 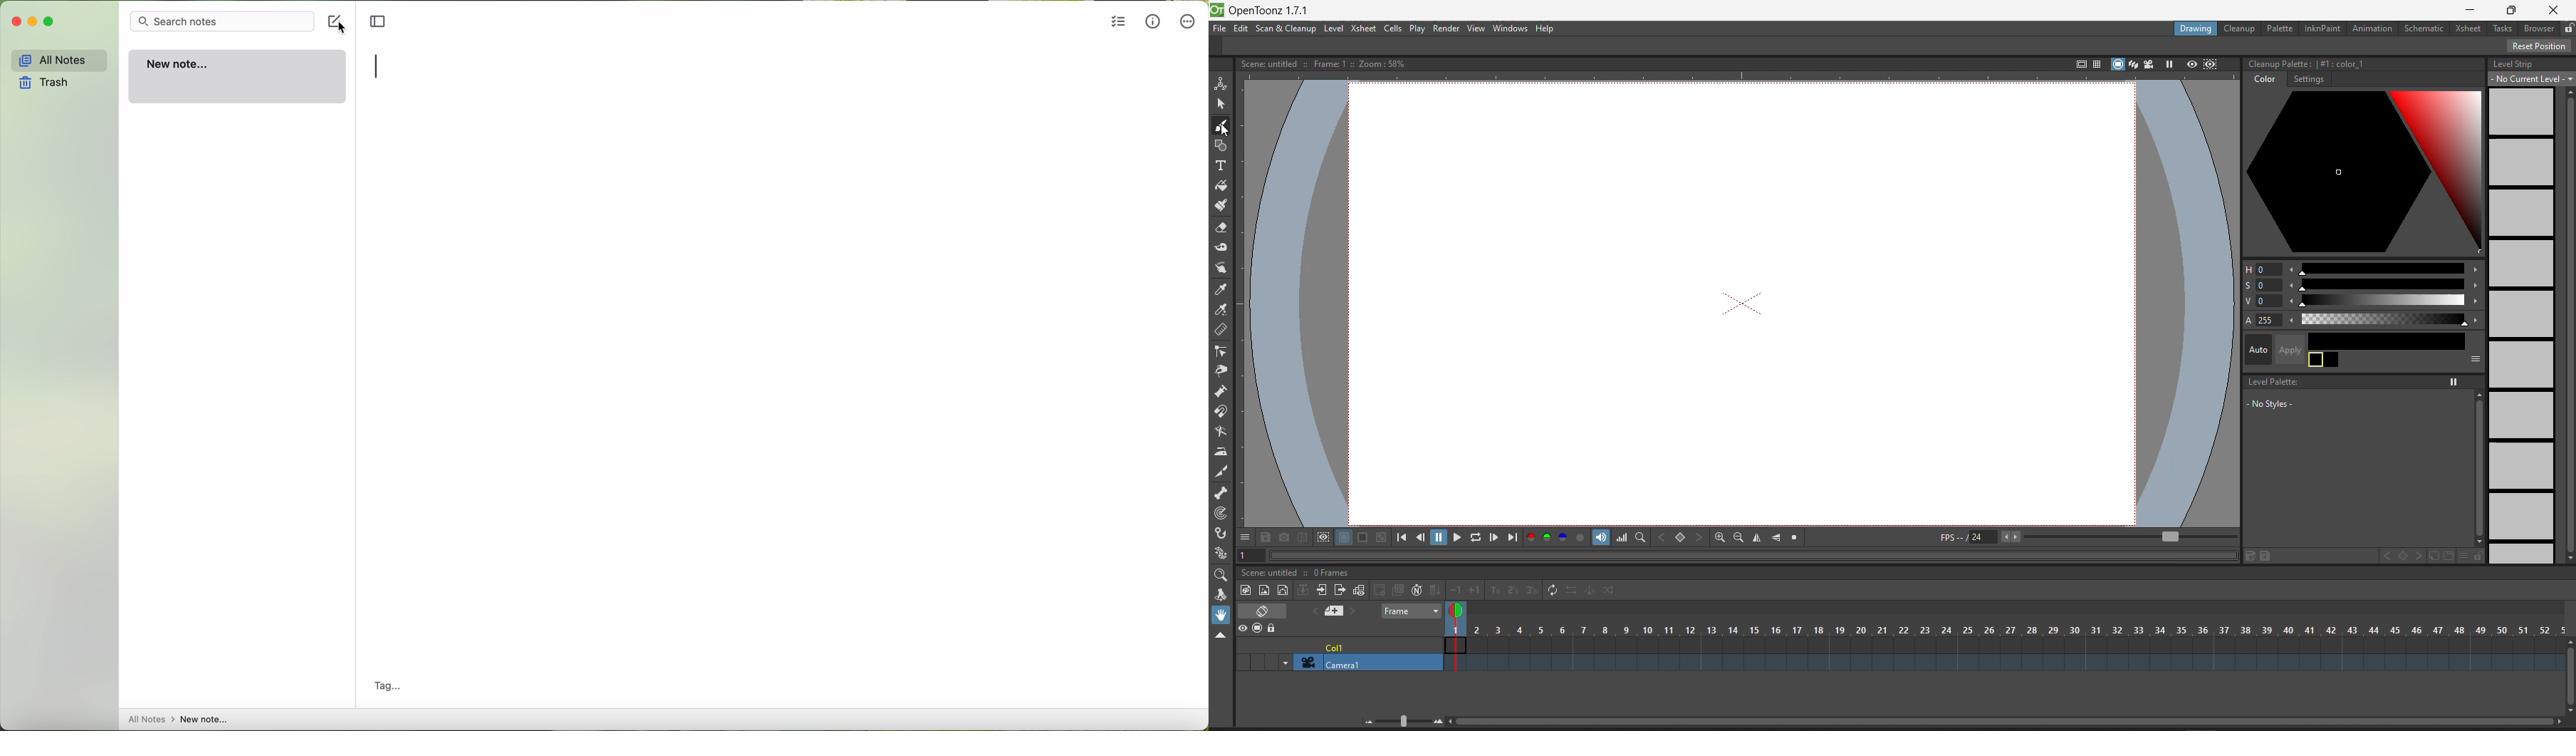 I want to click on zoom tool, so click(x=1222, y=574).